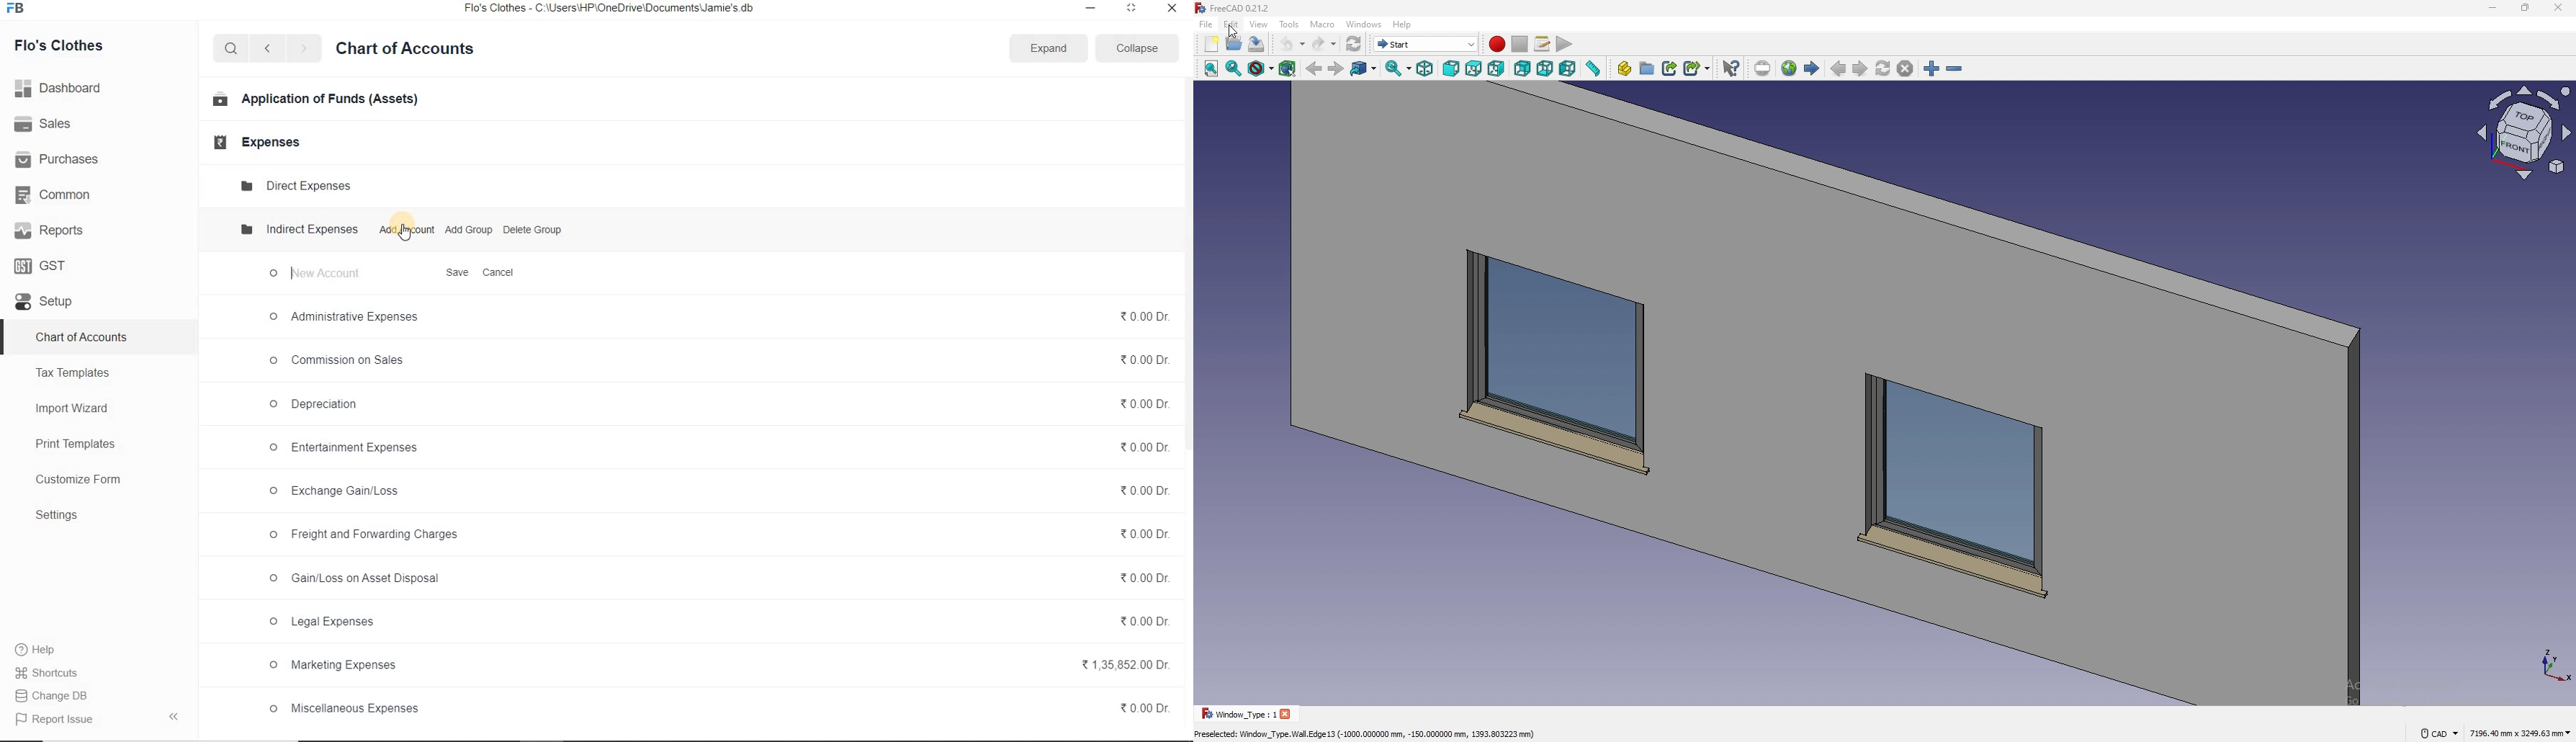  Describe the element at coordinates (42, 265) in the screenshot. I see `GST` at that location.